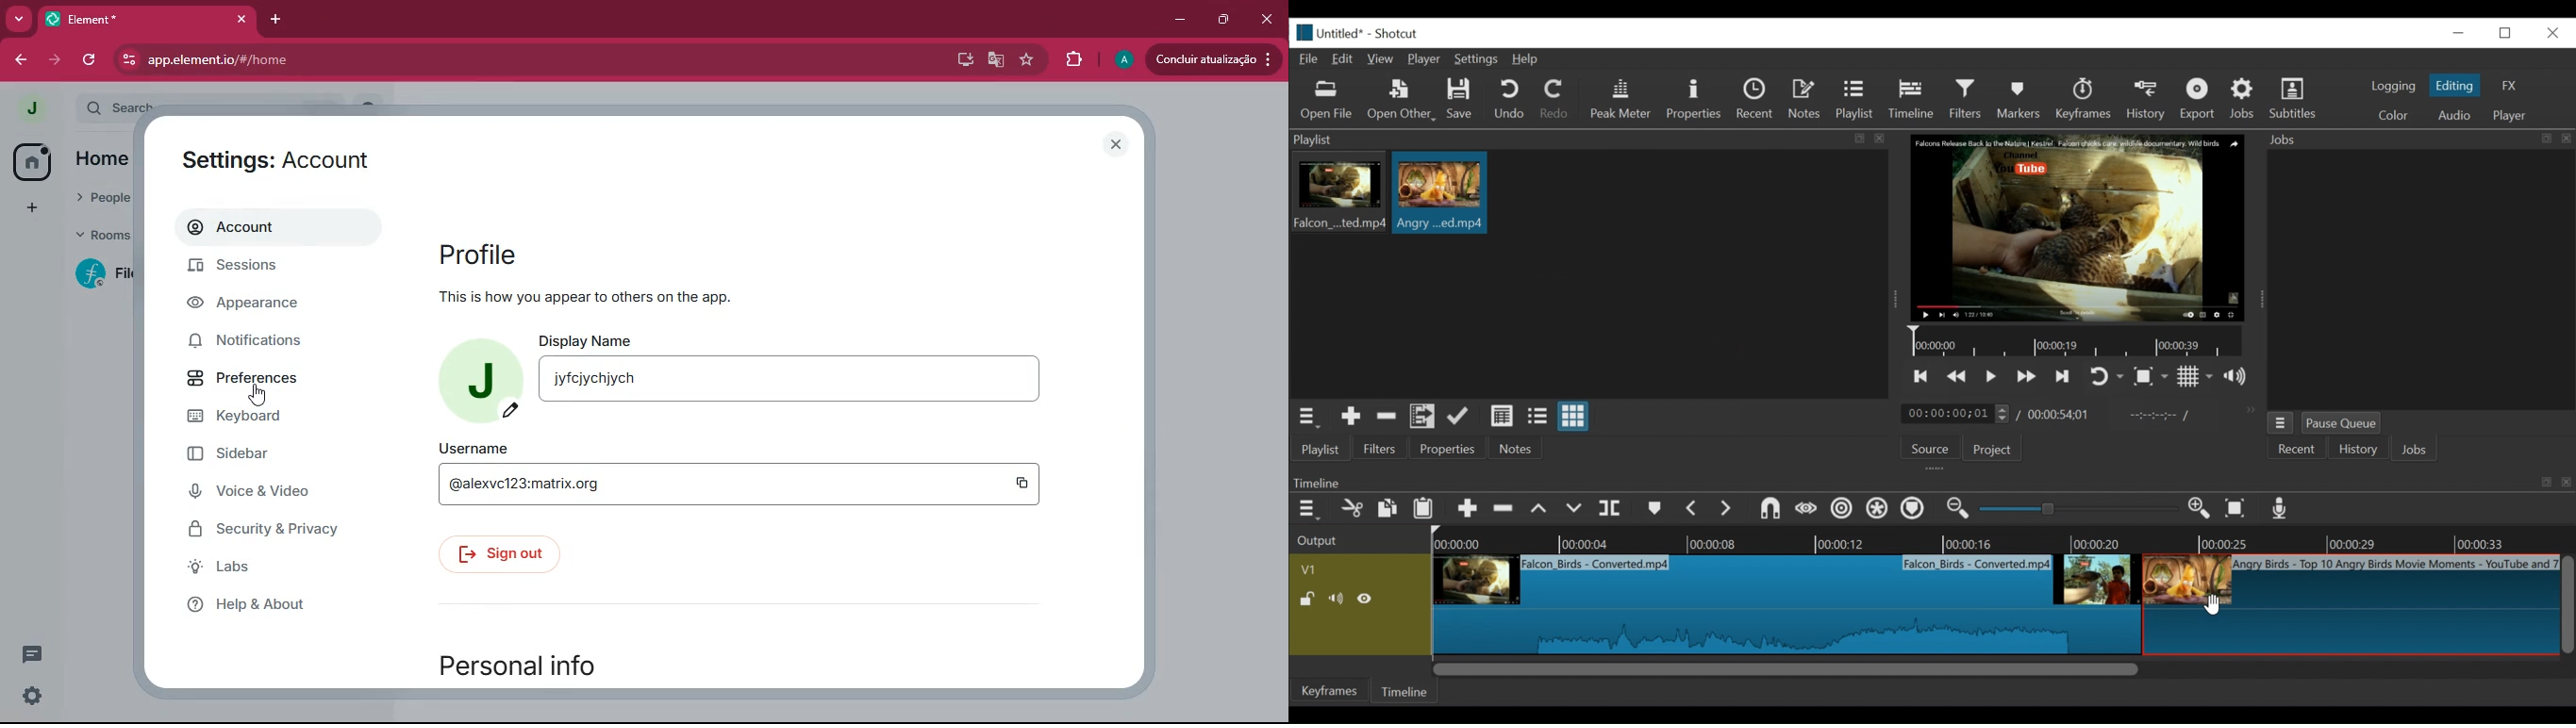  What do you see at coordinates (1351, 509) in the screenshot?
I see `cut` at bounding box center [1351, 509].